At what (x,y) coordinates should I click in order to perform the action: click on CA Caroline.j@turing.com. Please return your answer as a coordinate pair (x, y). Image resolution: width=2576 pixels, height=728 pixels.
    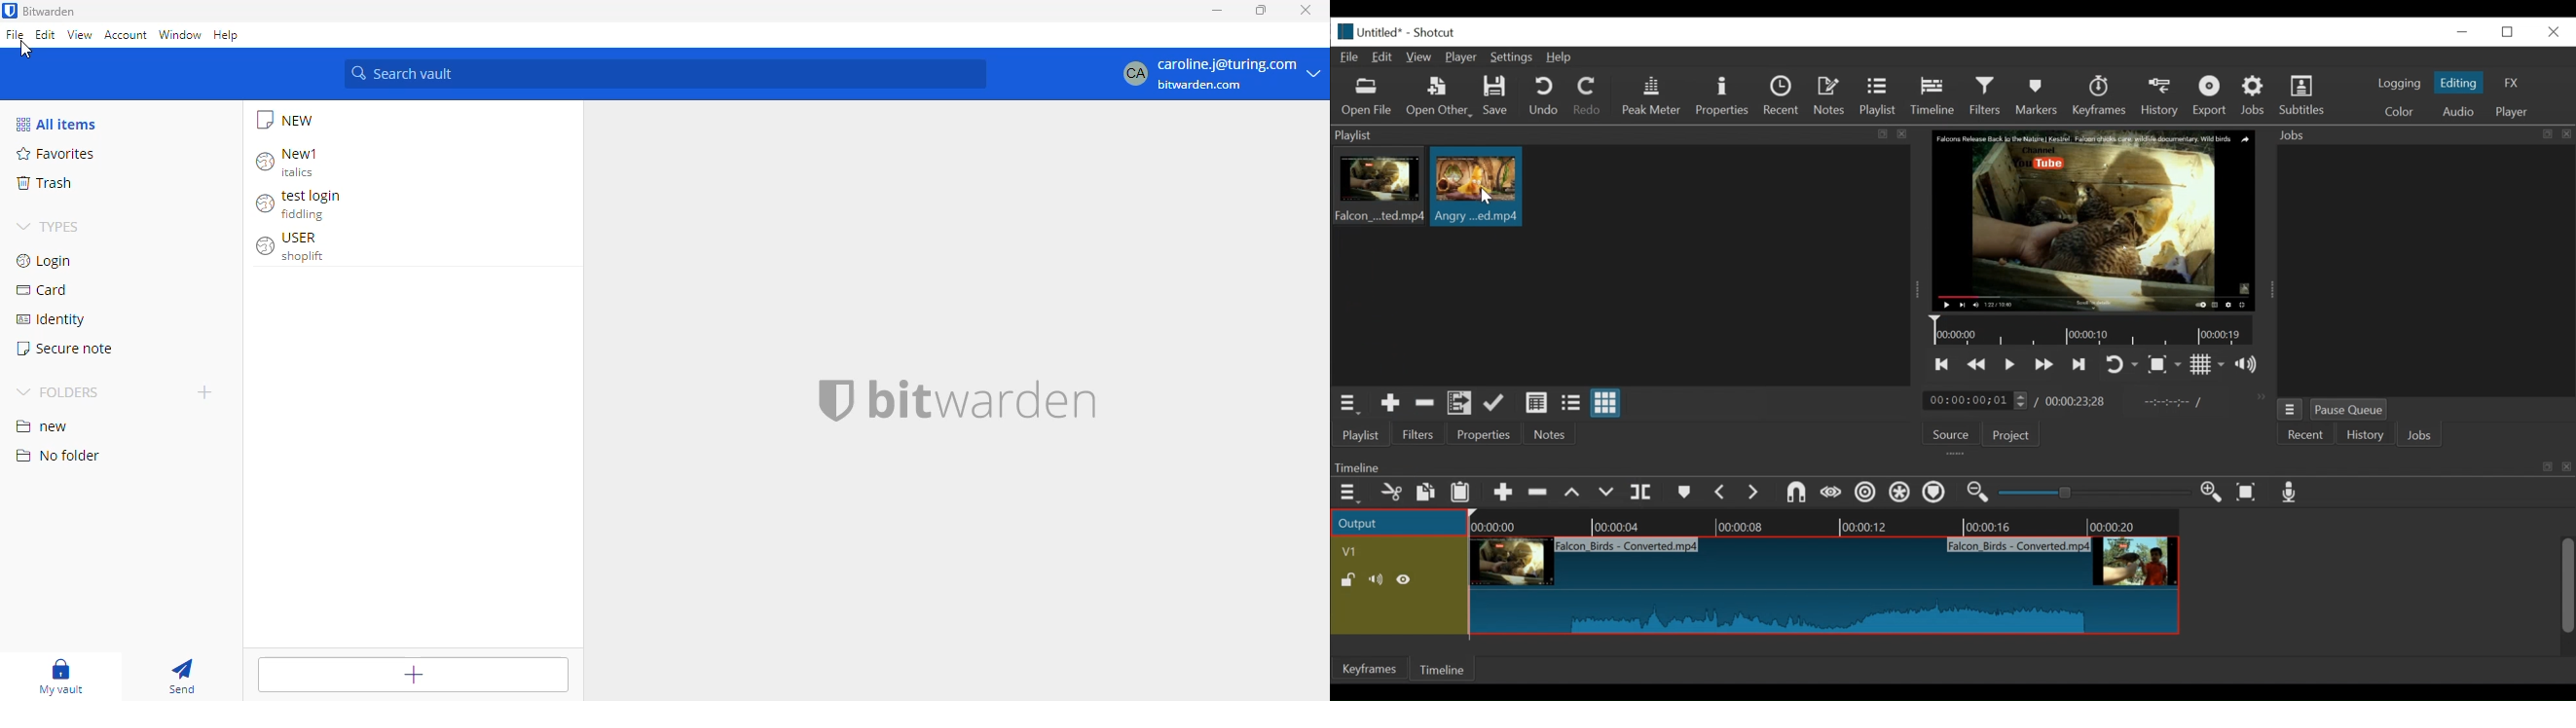
    Looking at the image, I should click on (1223, 75).